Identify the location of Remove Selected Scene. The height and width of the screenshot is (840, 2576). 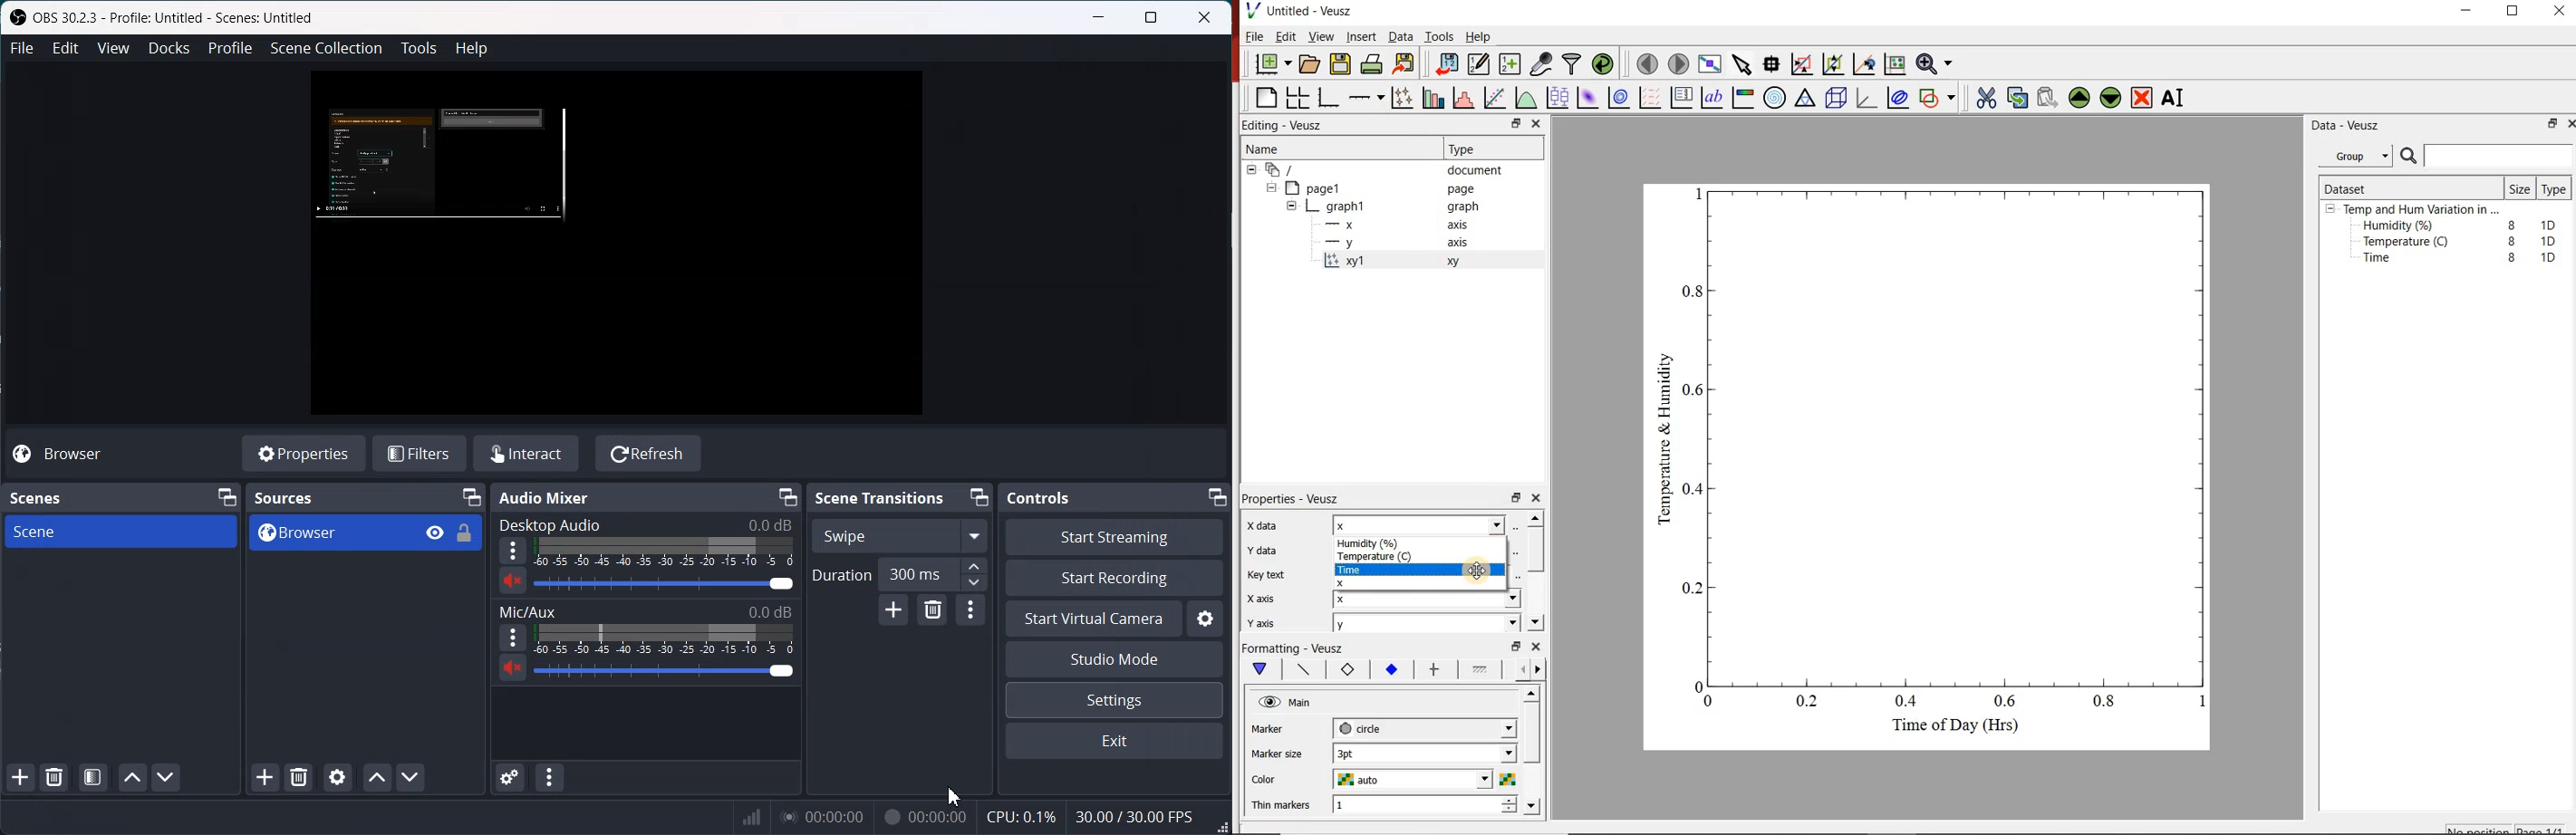
(54, 777).